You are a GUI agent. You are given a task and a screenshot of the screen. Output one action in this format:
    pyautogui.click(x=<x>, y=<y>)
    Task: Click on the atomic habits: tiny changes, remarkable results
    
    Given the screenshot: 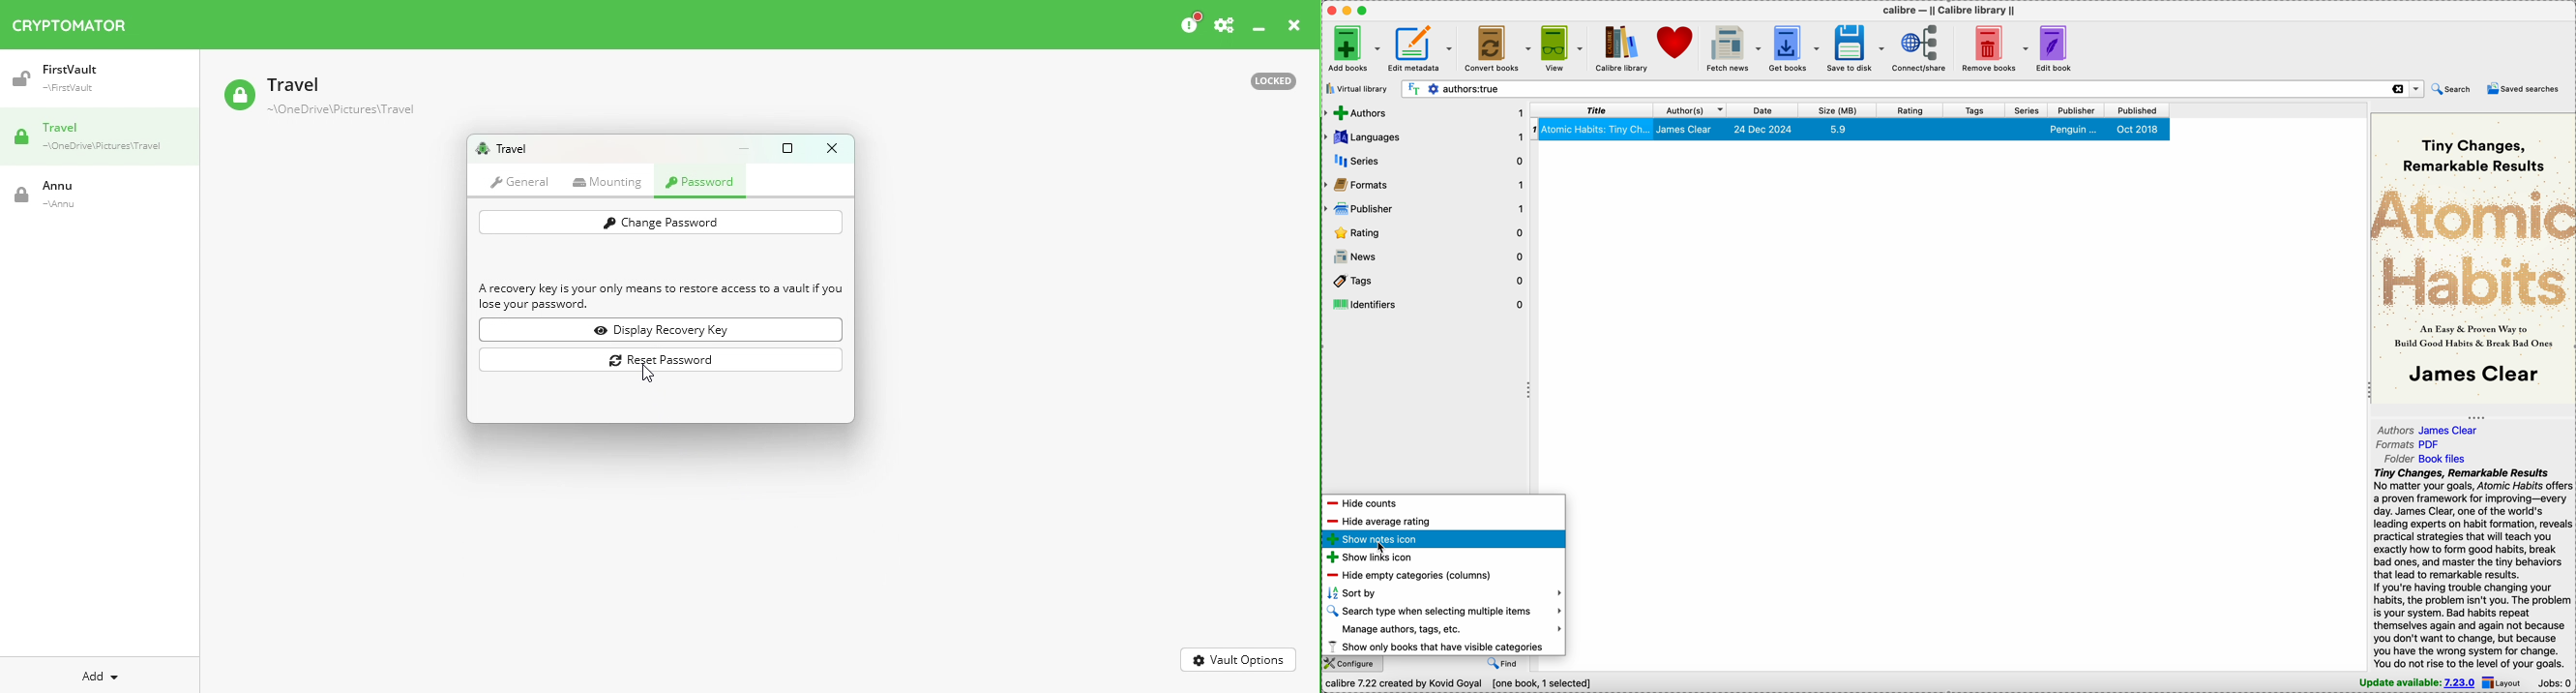 What is the action you would take?
    pyautogui.click(x=1598, y=130)
    